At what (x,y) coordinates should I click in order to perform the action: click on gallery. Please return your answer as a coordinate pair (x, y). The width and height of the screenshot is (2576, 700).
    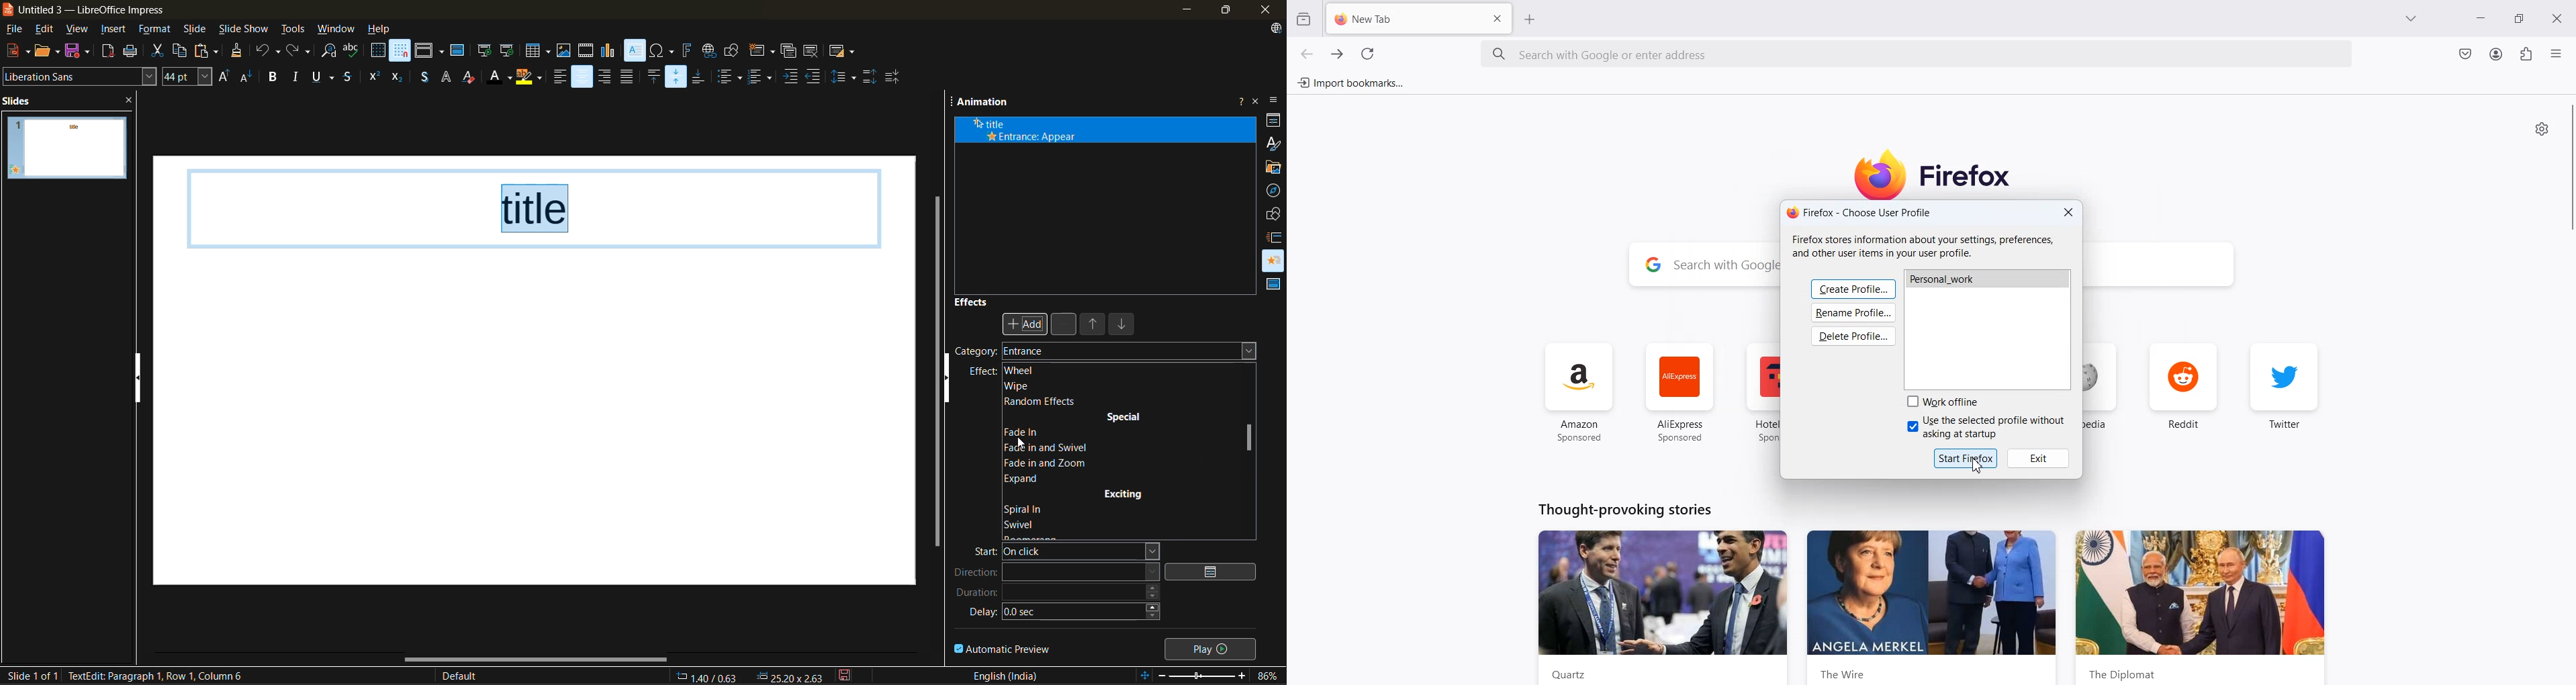
    Looking at the image, I should click on (1274, 168).